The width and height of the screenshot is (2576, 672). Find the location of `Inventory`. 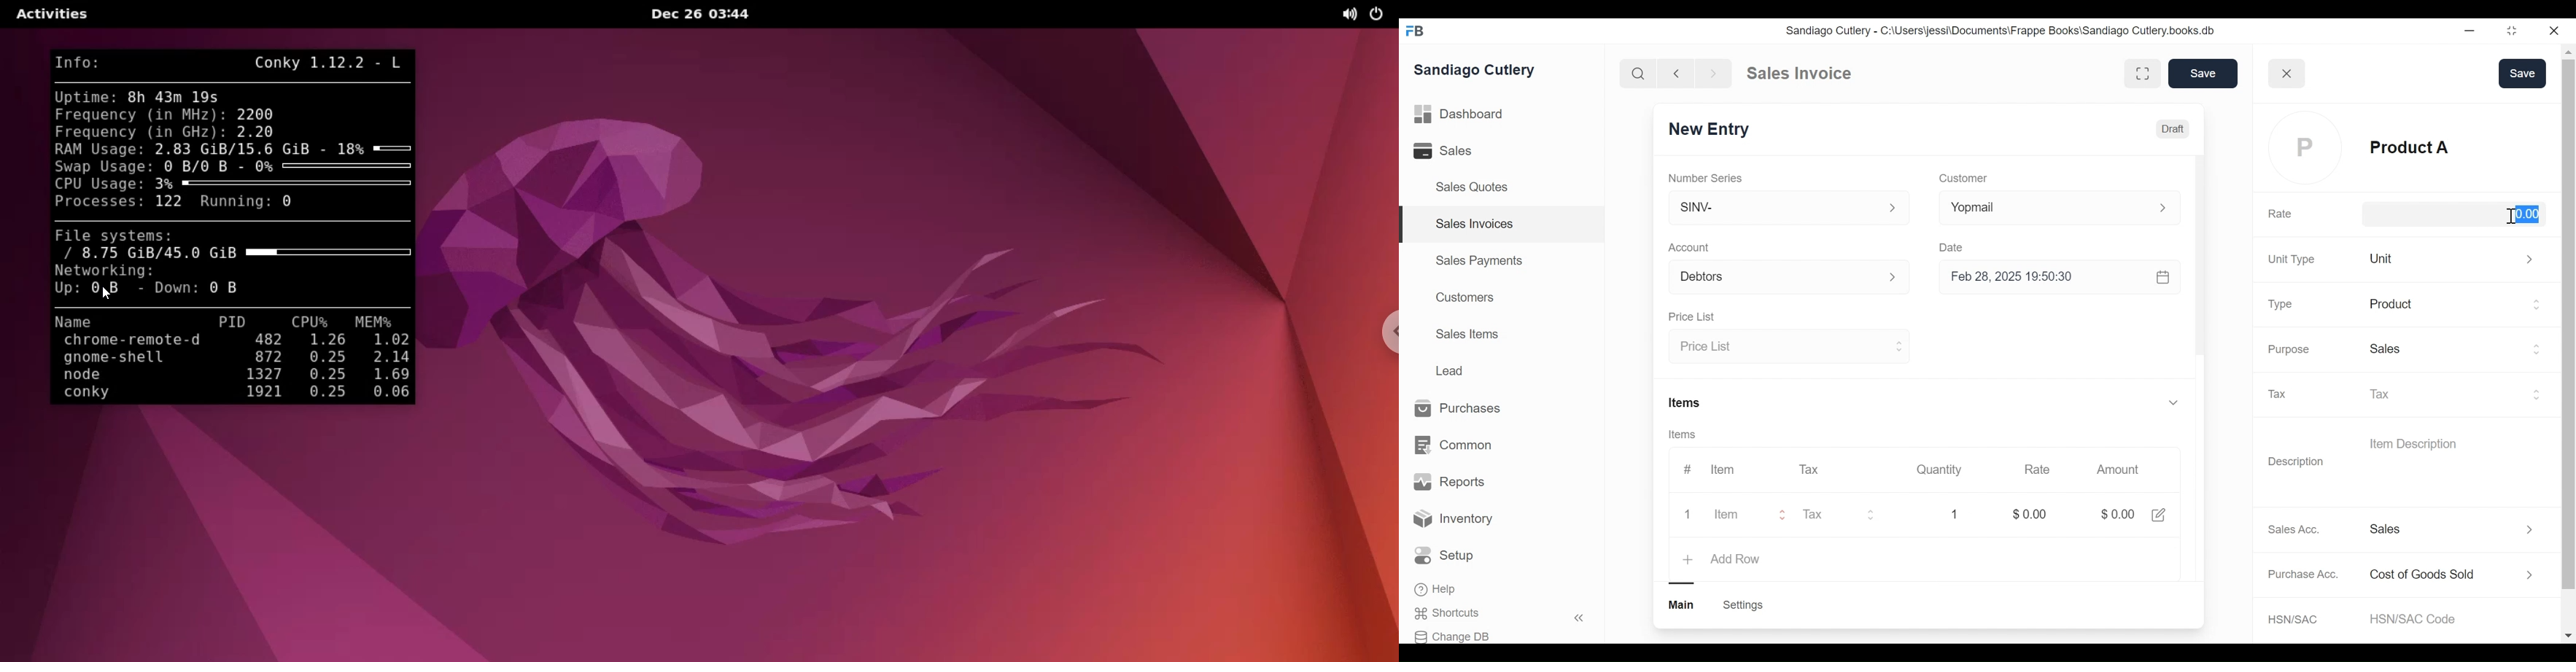

Inventory is located at coordinates (1453, 520).